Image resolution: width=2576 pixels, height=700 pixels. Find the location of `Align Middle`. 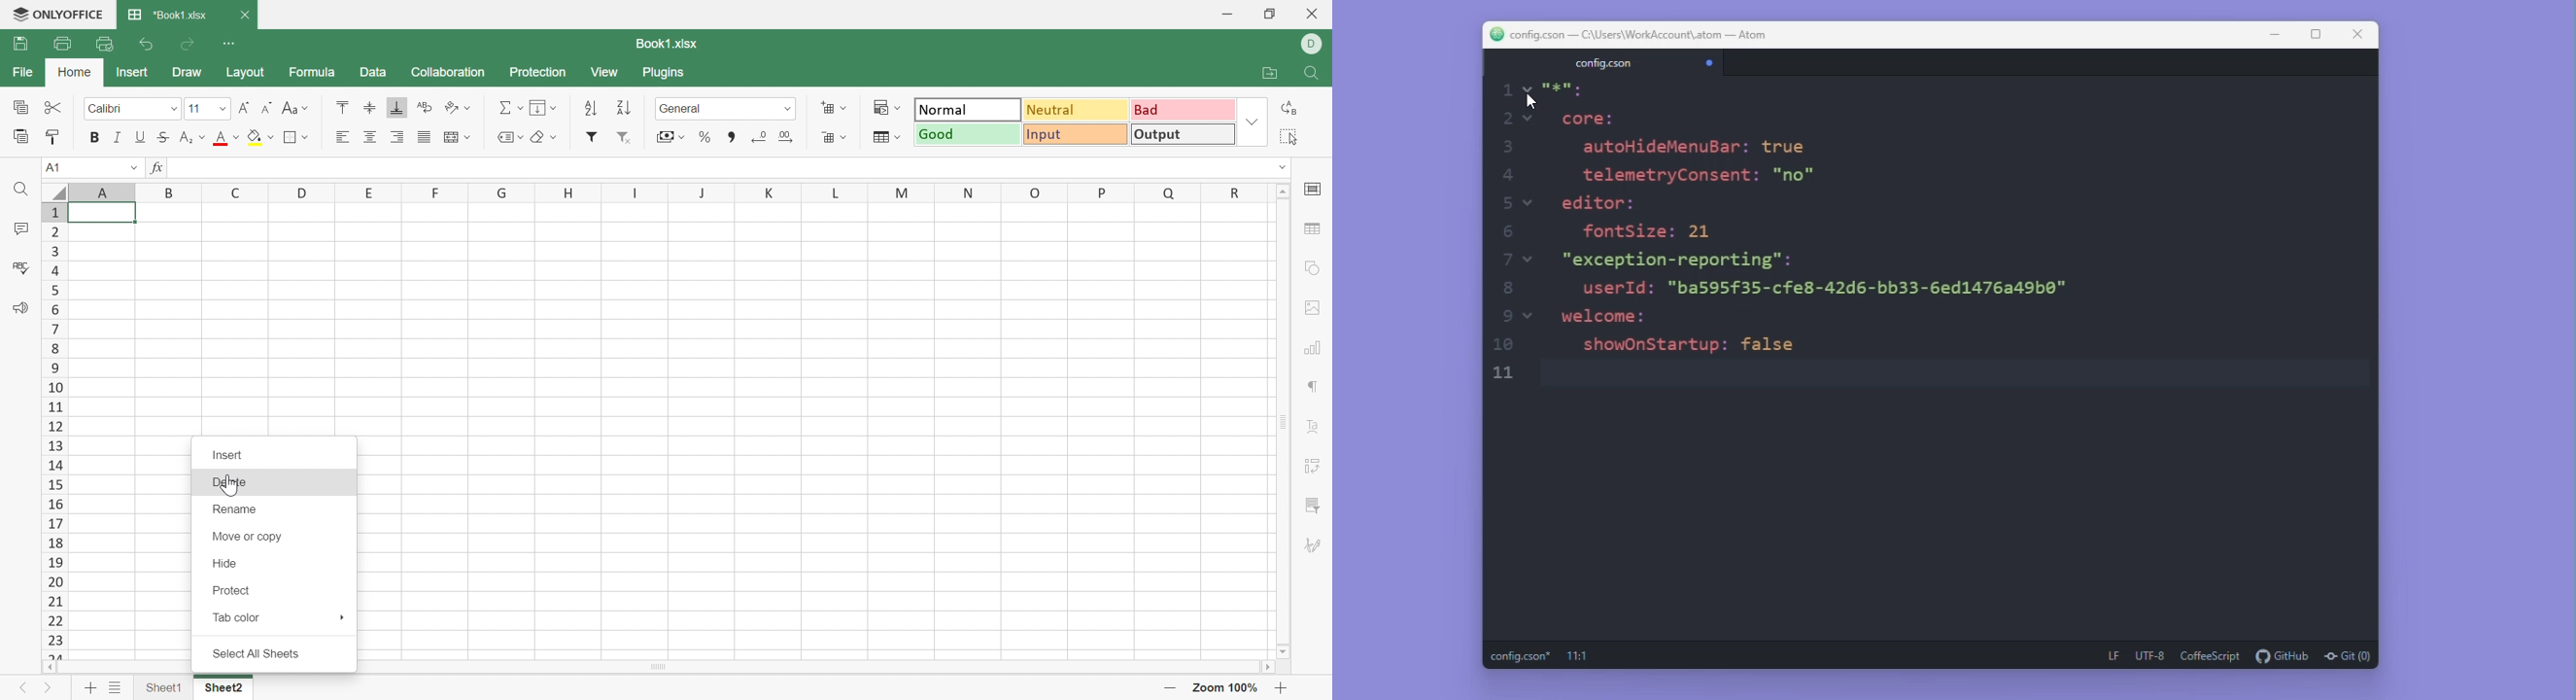

Align Middle is located at coordinates (371, 106).